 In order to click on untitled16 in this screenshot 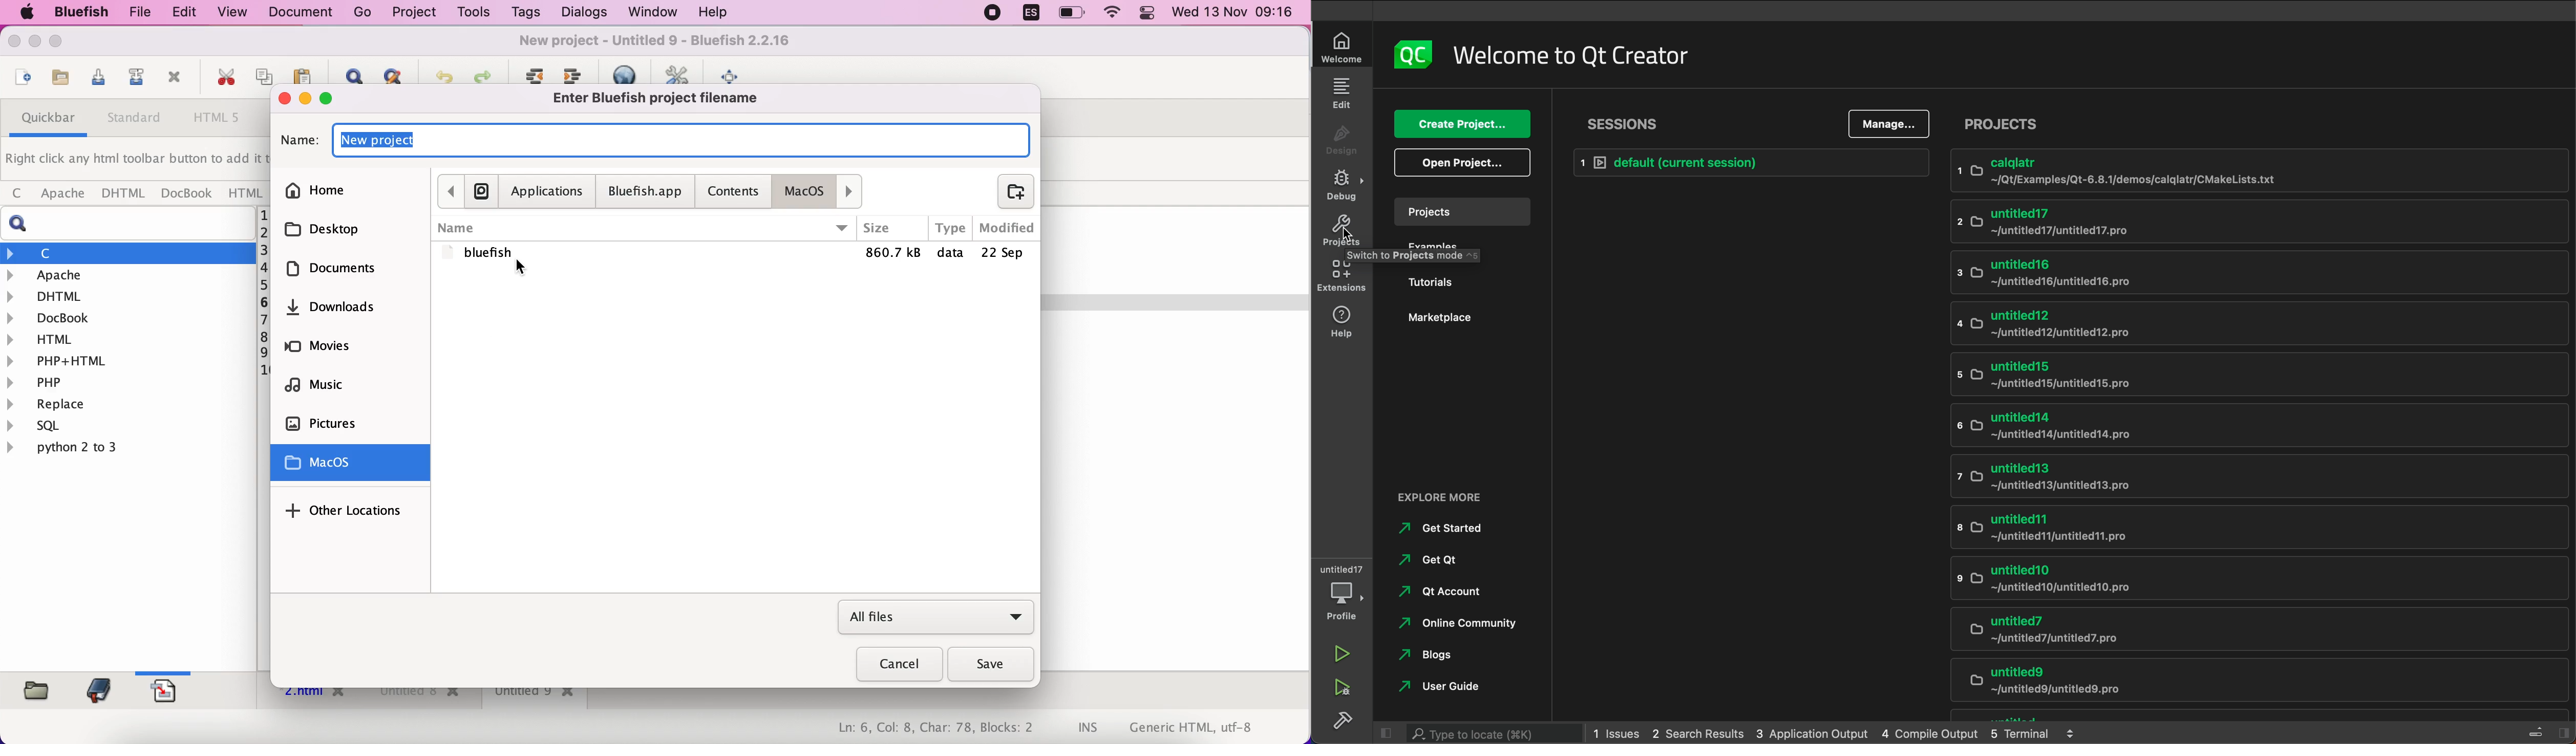, I will do `click(2251, 274)`.